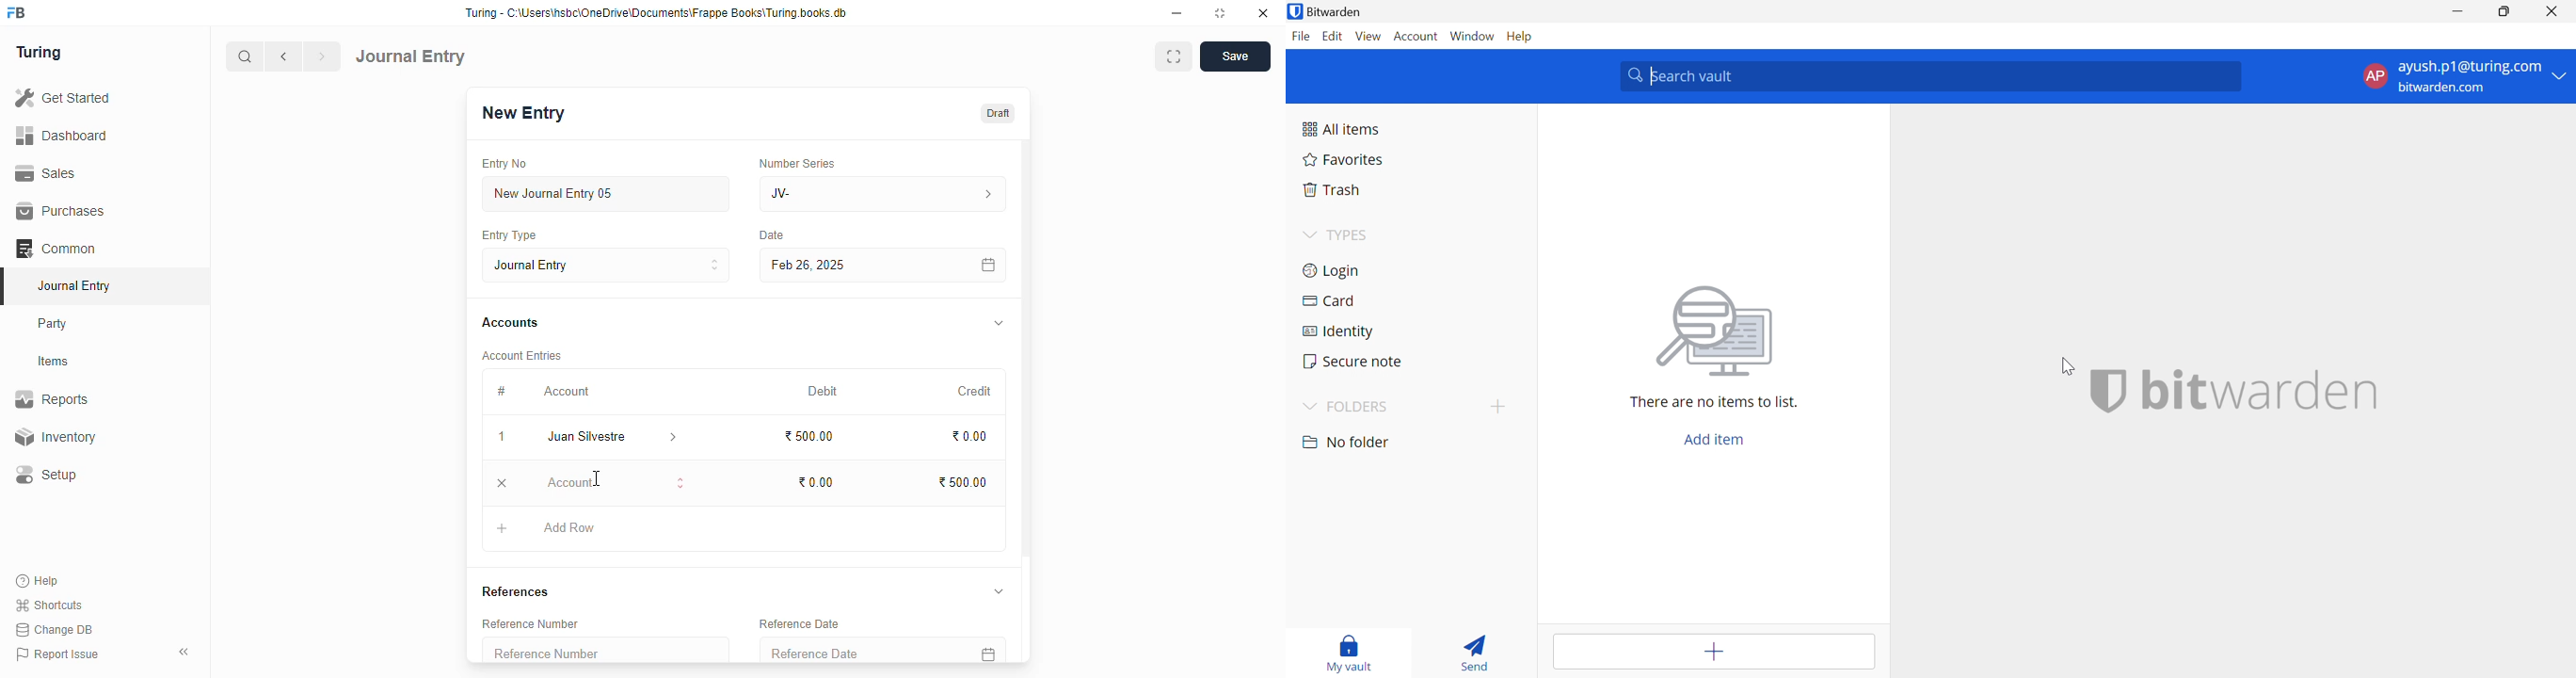  I want to click on toggle expand/collapse, so click(1000, 324).